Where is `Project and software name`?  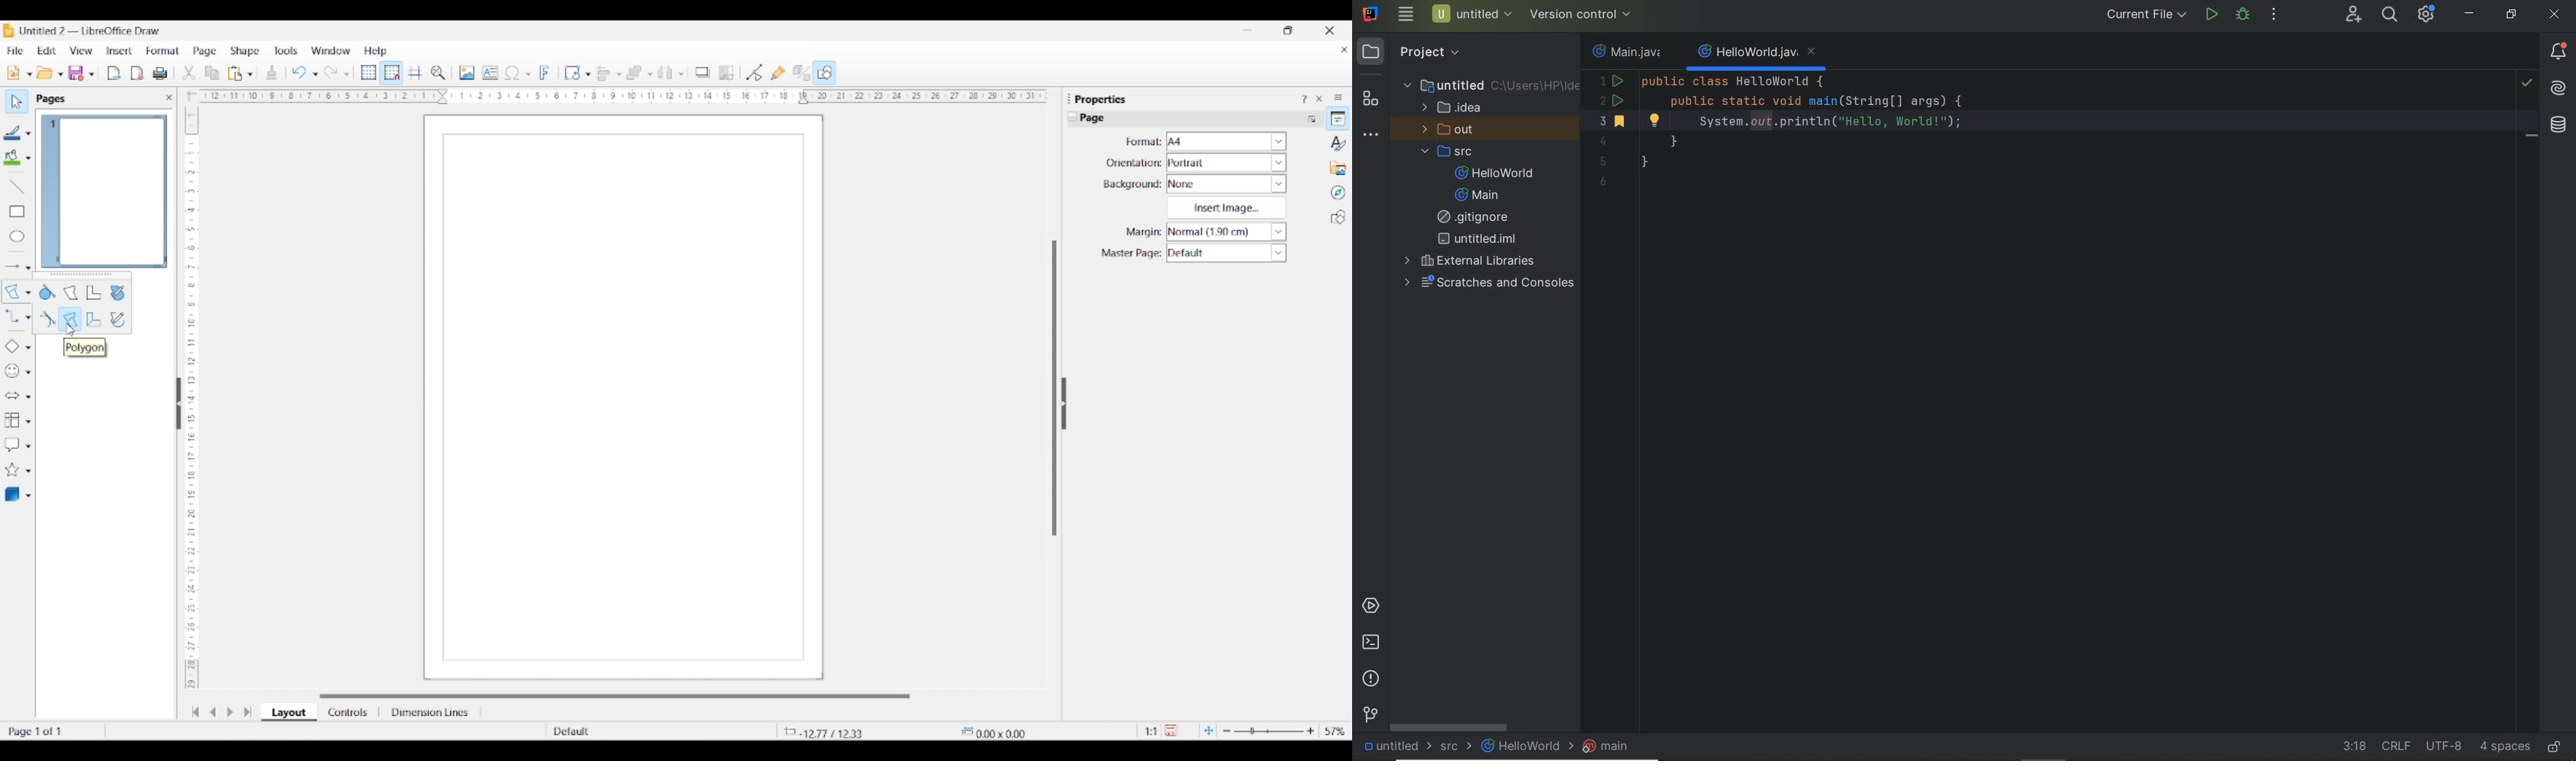
Project and software name is located at coordinates (91, 30).